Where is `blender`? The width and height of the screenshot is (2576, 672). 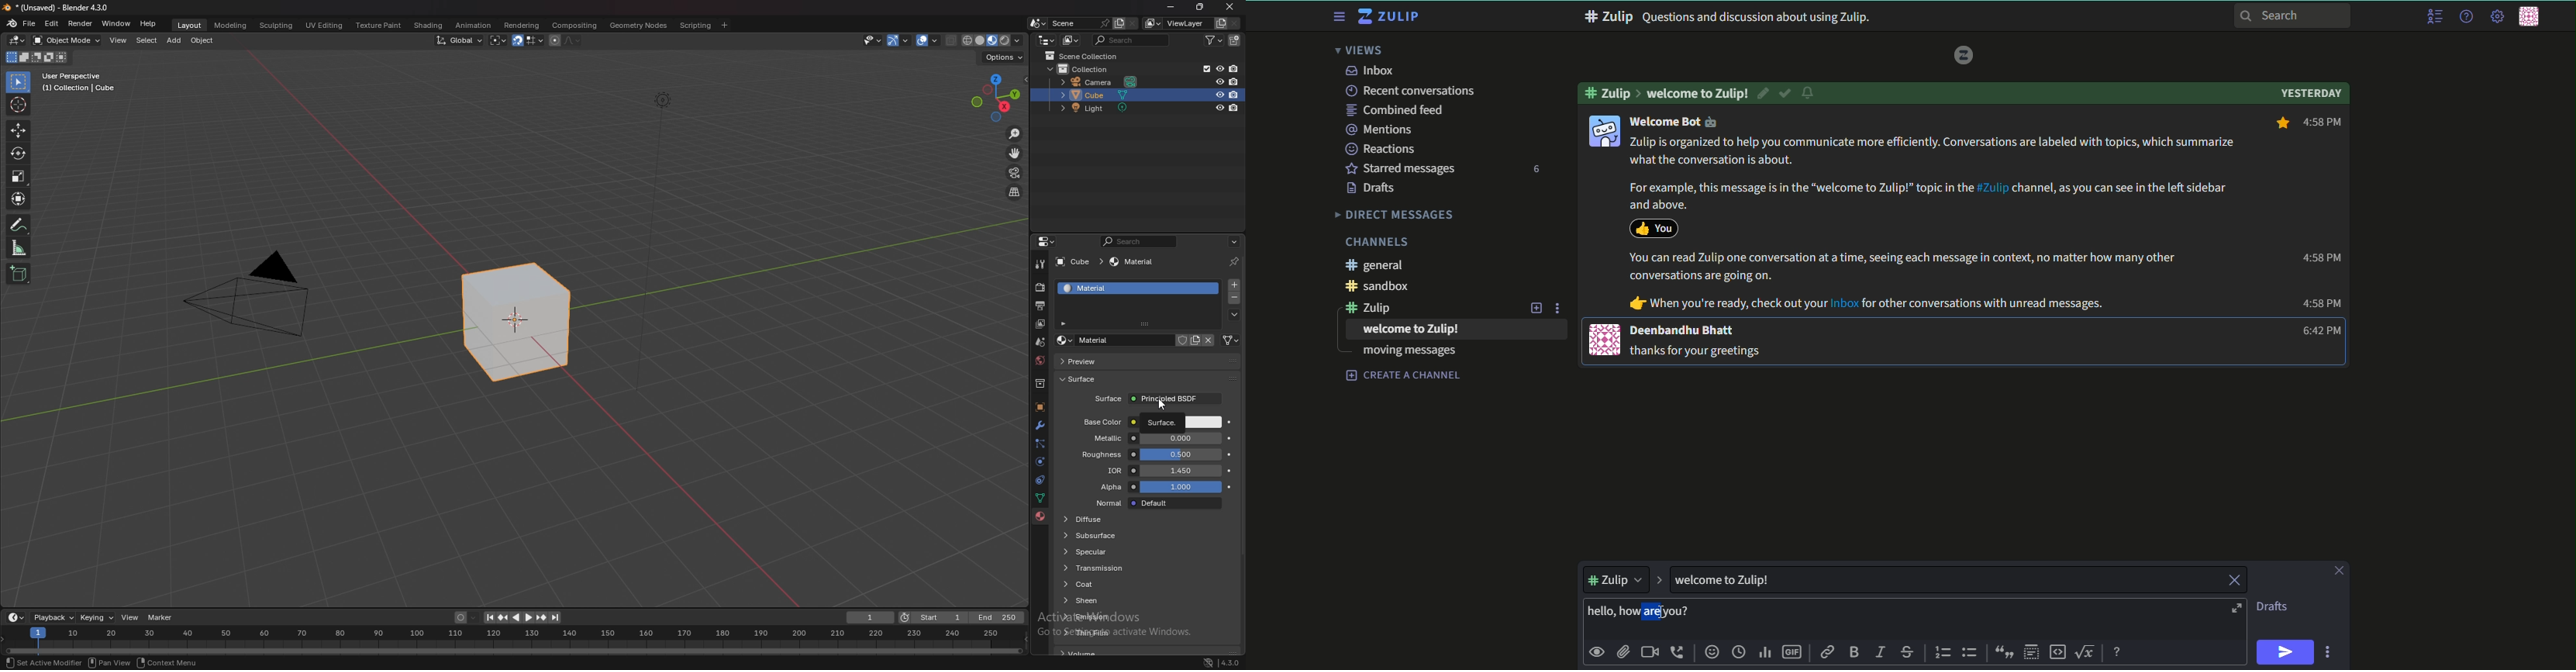 blender is located at coordinates (12, 23).